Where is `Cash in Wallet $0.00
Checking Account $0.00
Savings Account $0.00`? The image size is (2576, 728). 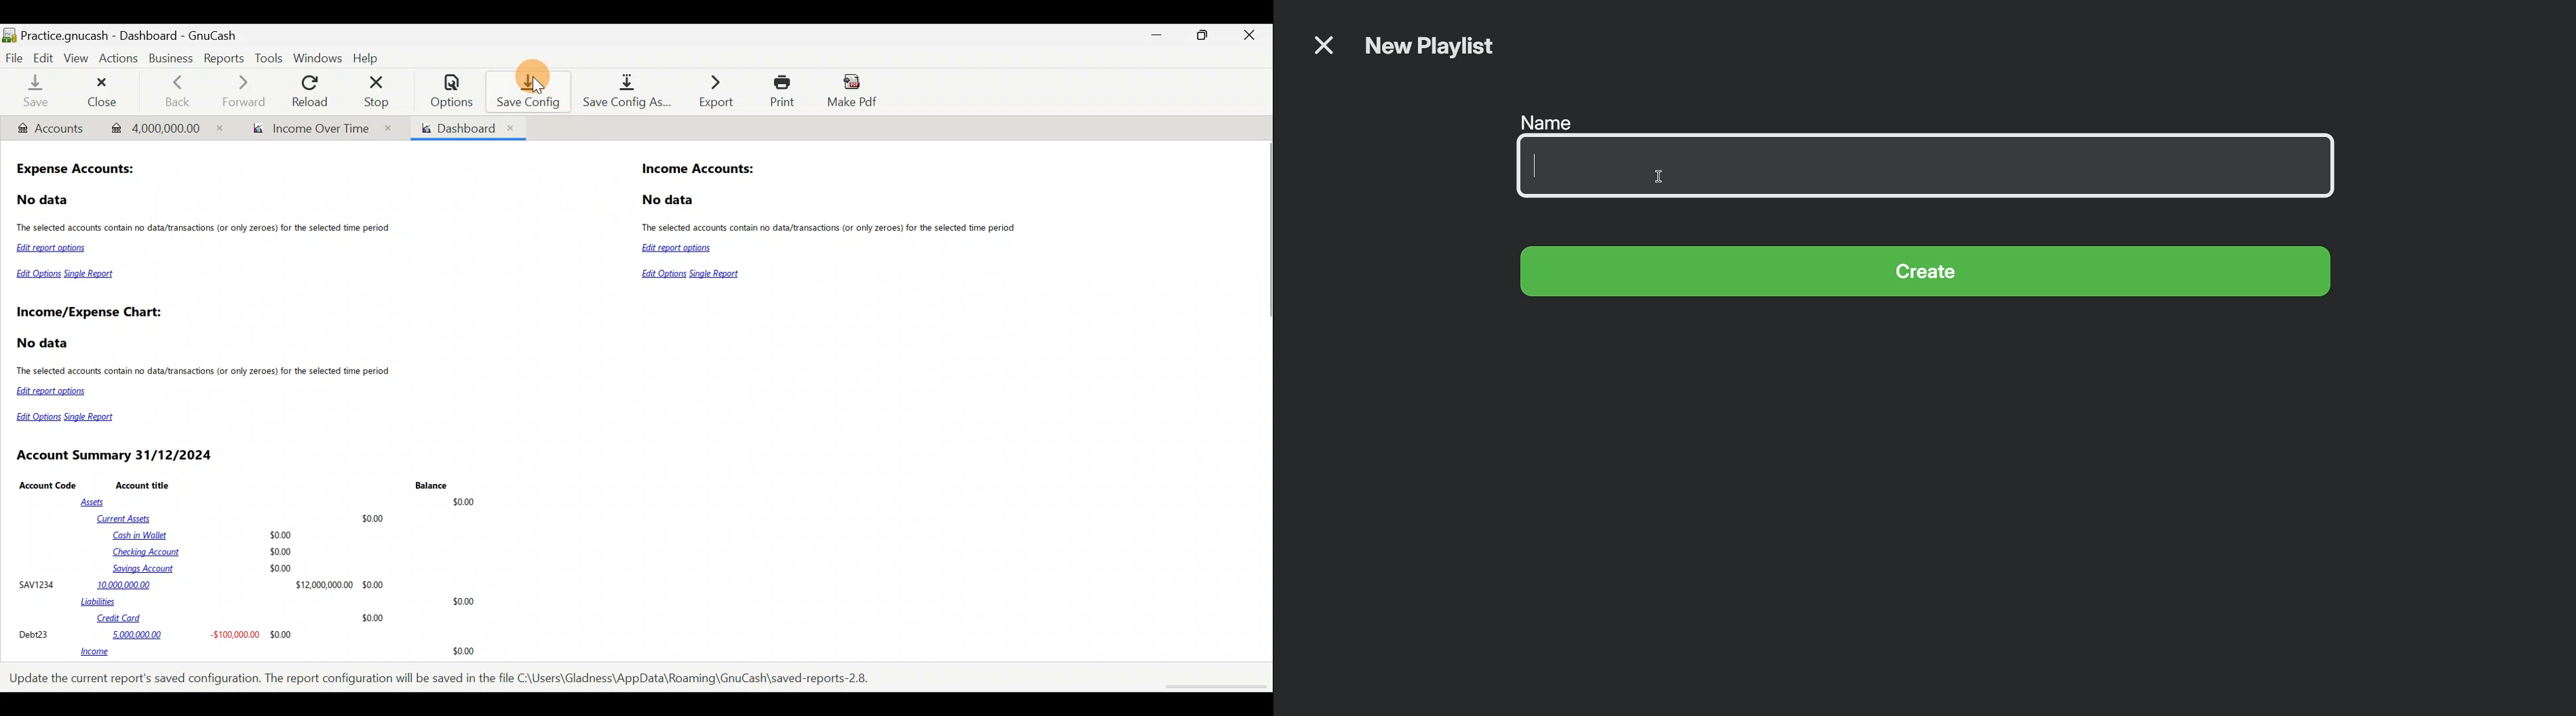 Cash in Wallet $0.00
Checking Account $0.00
Savings Account $0.00 is located at coordinates (204, 552).